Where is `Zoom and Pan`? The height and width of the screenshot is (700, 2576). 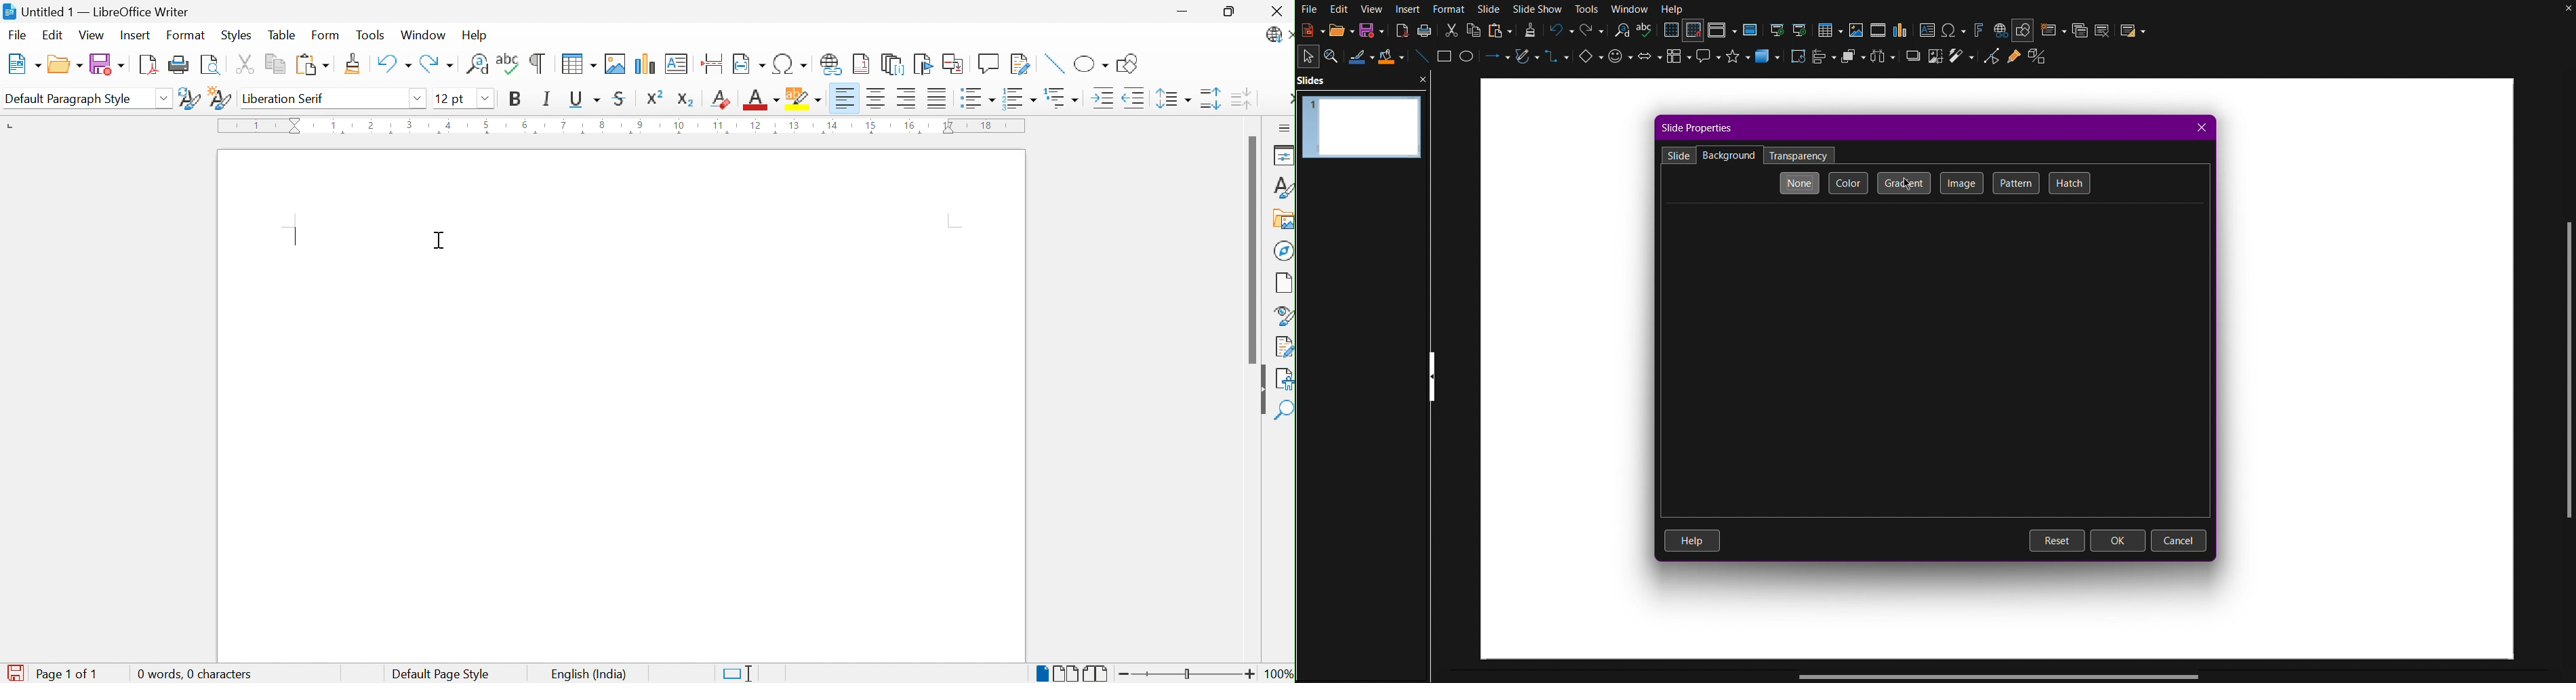 Zoom and Pan is located at coordinates (1335, 57).